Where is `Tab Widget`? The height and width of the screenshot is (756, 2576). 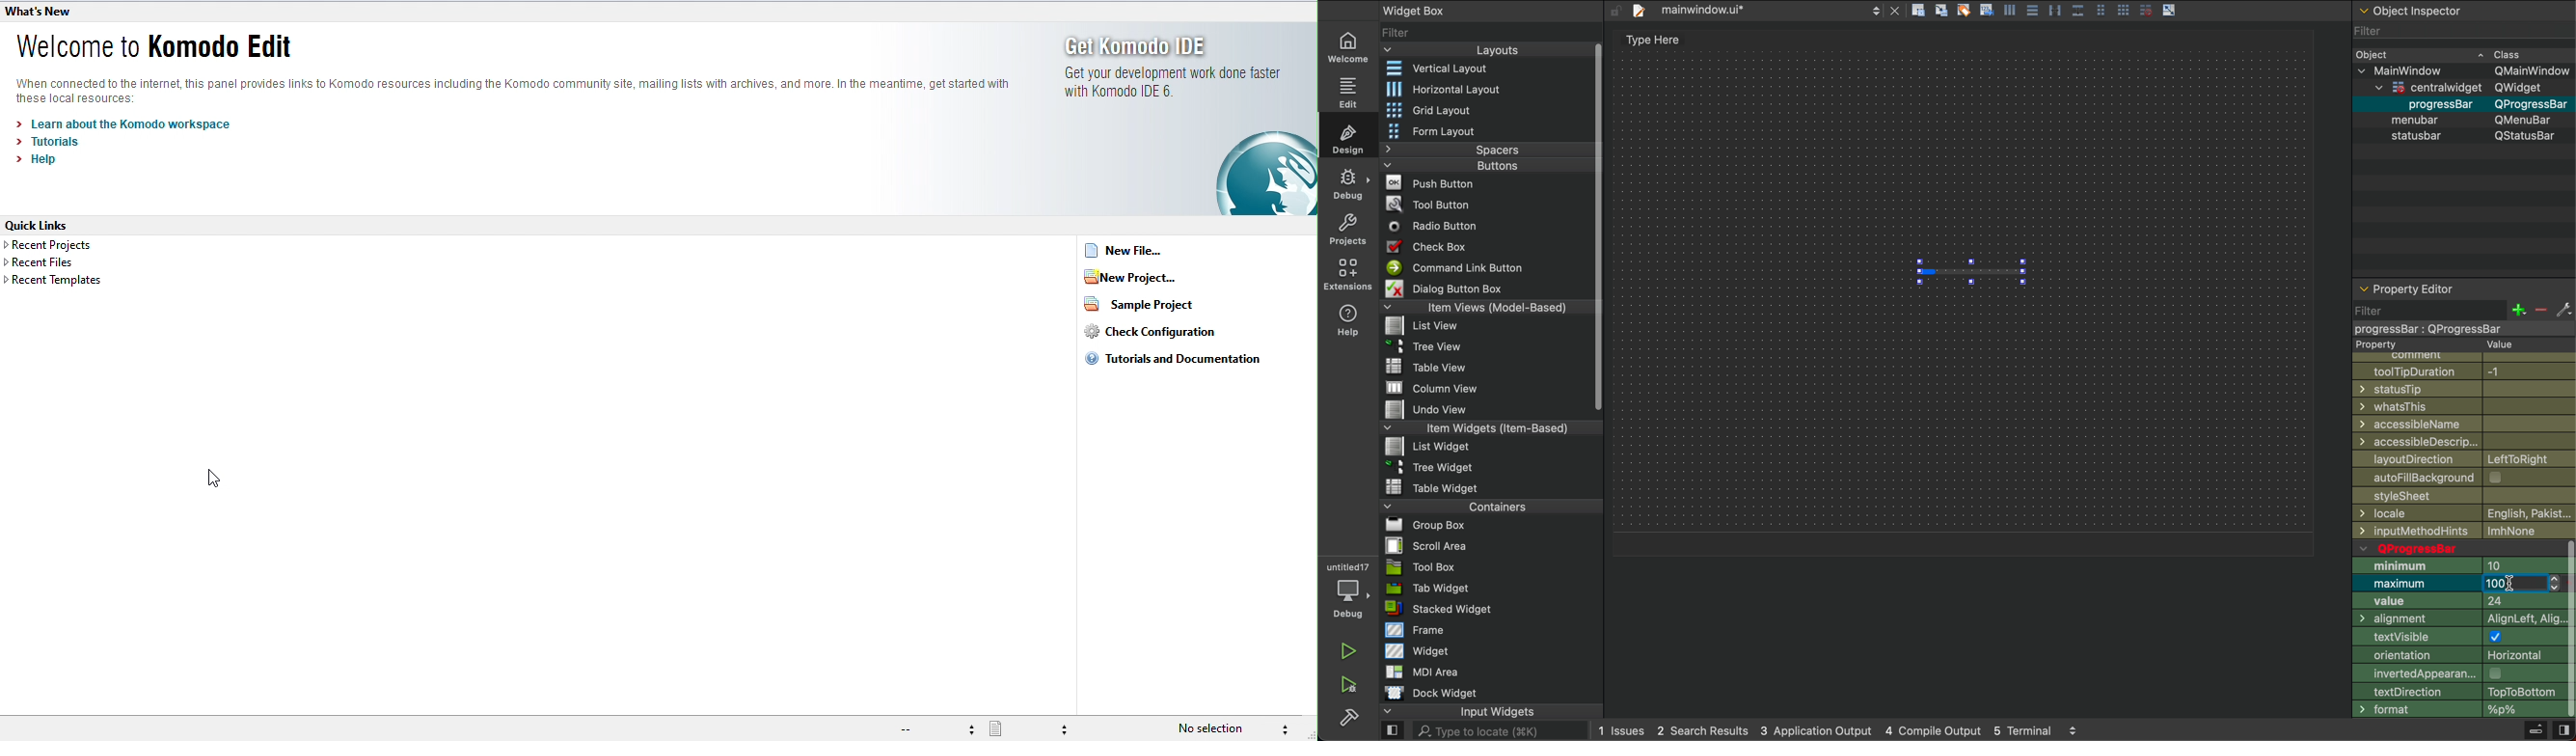
Tab Widget is located at coordinates (1425, 589).